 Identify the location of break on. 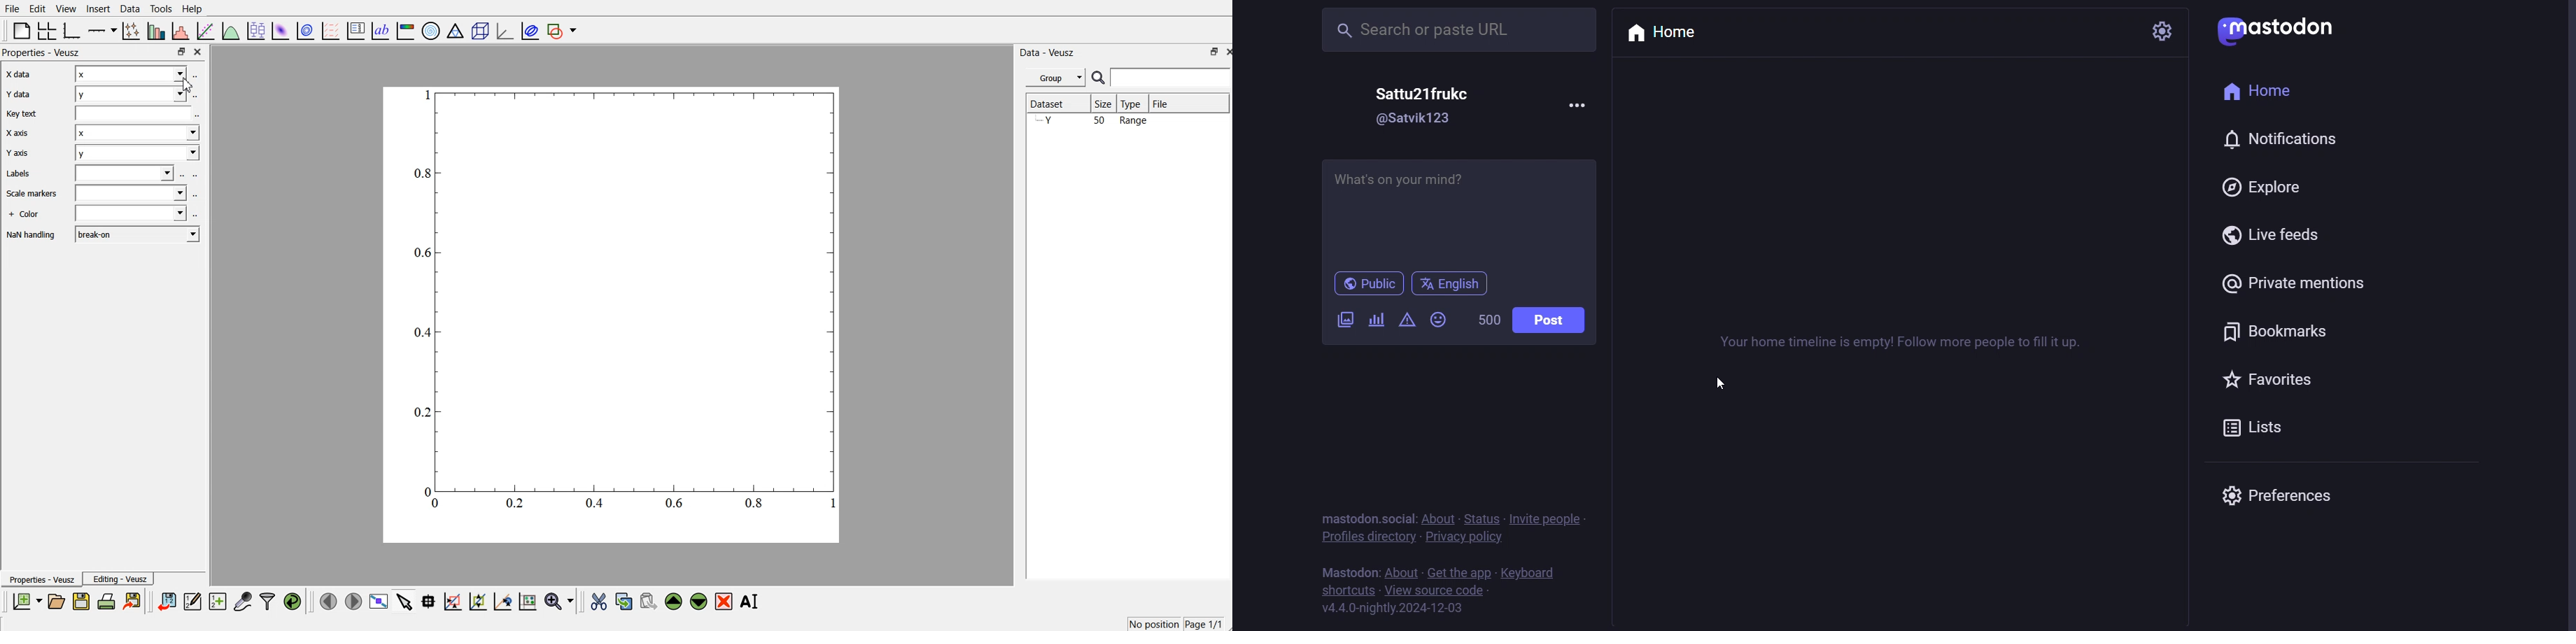
(137, 234).